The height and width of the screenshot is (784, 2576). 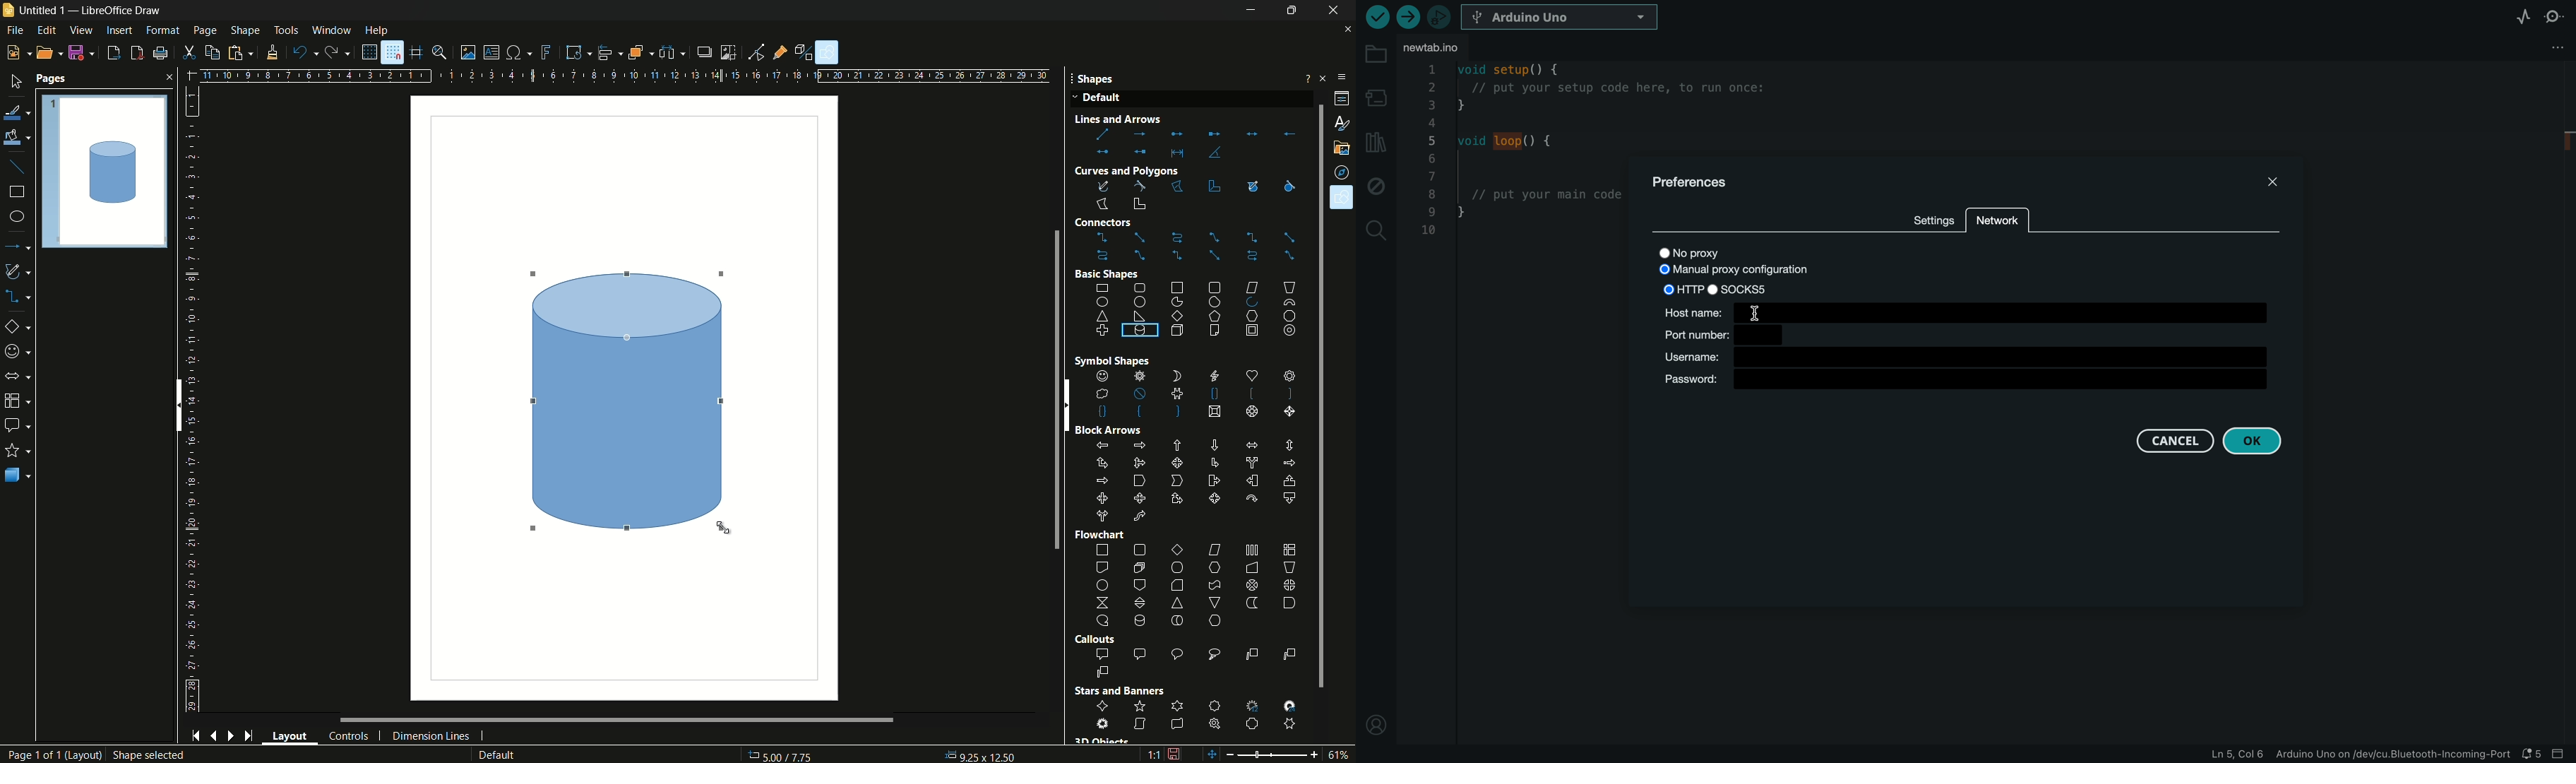 What do you see at coordinates (19, 352) in the screenshot?
I see `symbol shapes` at bounding box center [19, 352].